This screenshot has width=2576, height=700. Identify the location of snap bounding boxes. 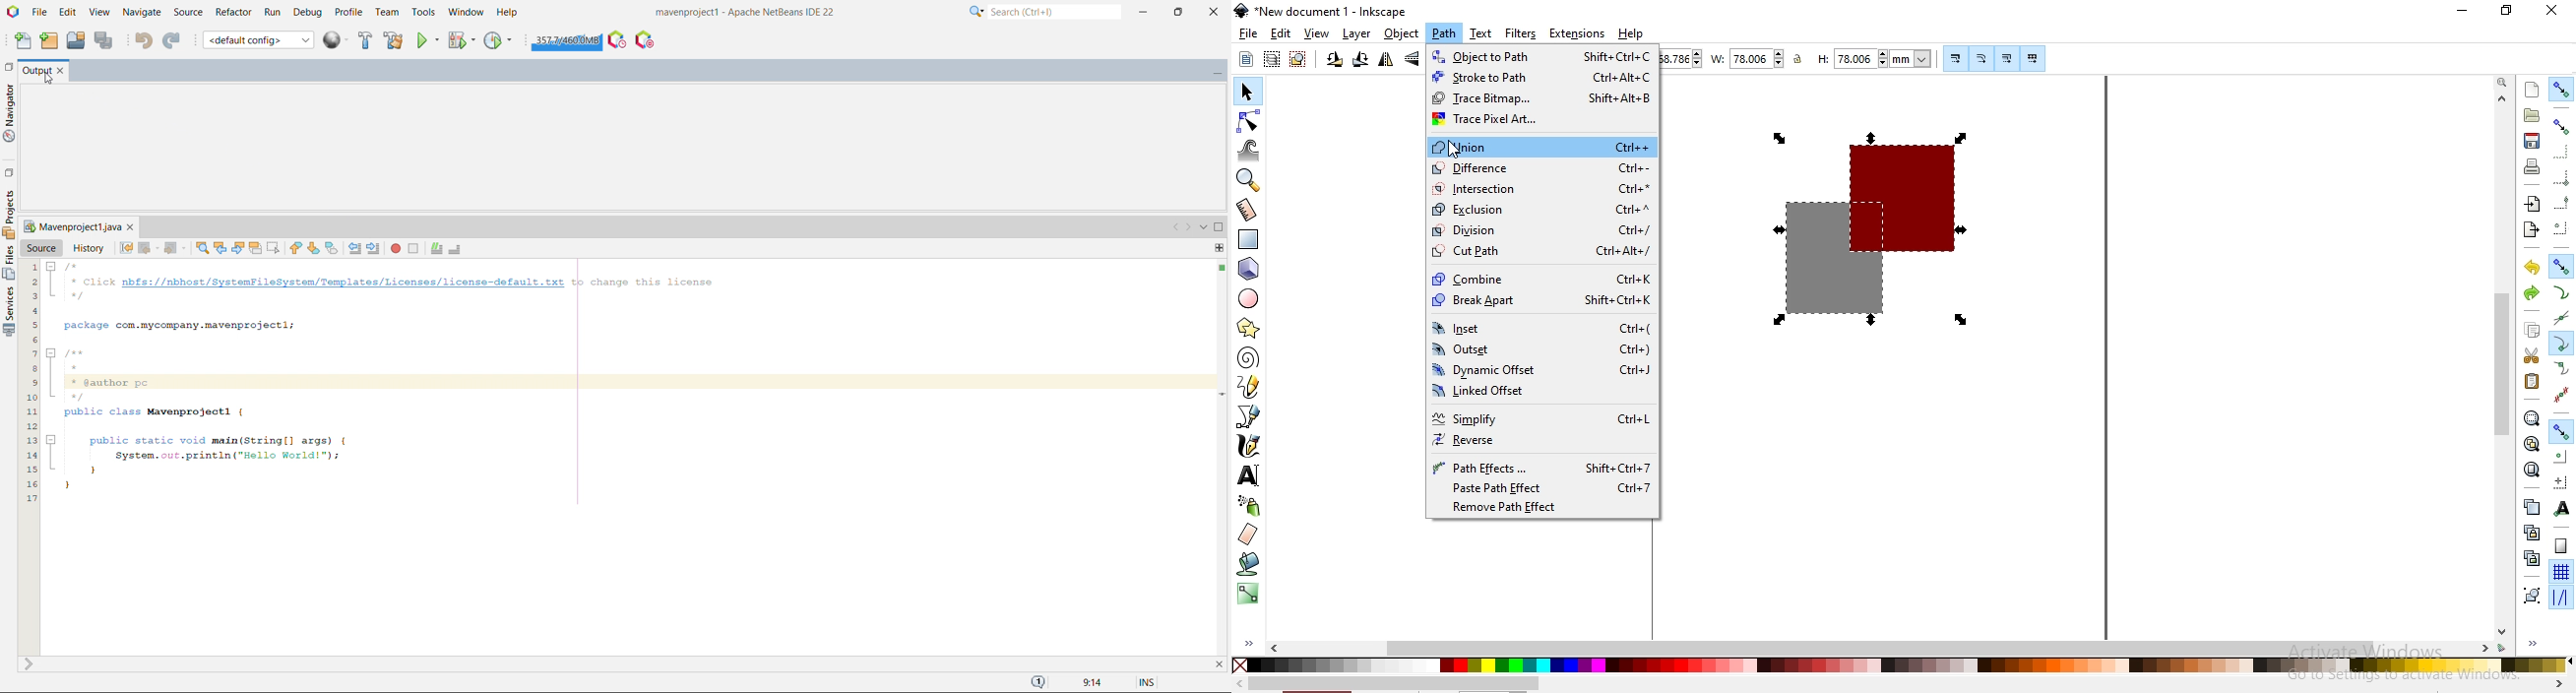
(2563, 126).